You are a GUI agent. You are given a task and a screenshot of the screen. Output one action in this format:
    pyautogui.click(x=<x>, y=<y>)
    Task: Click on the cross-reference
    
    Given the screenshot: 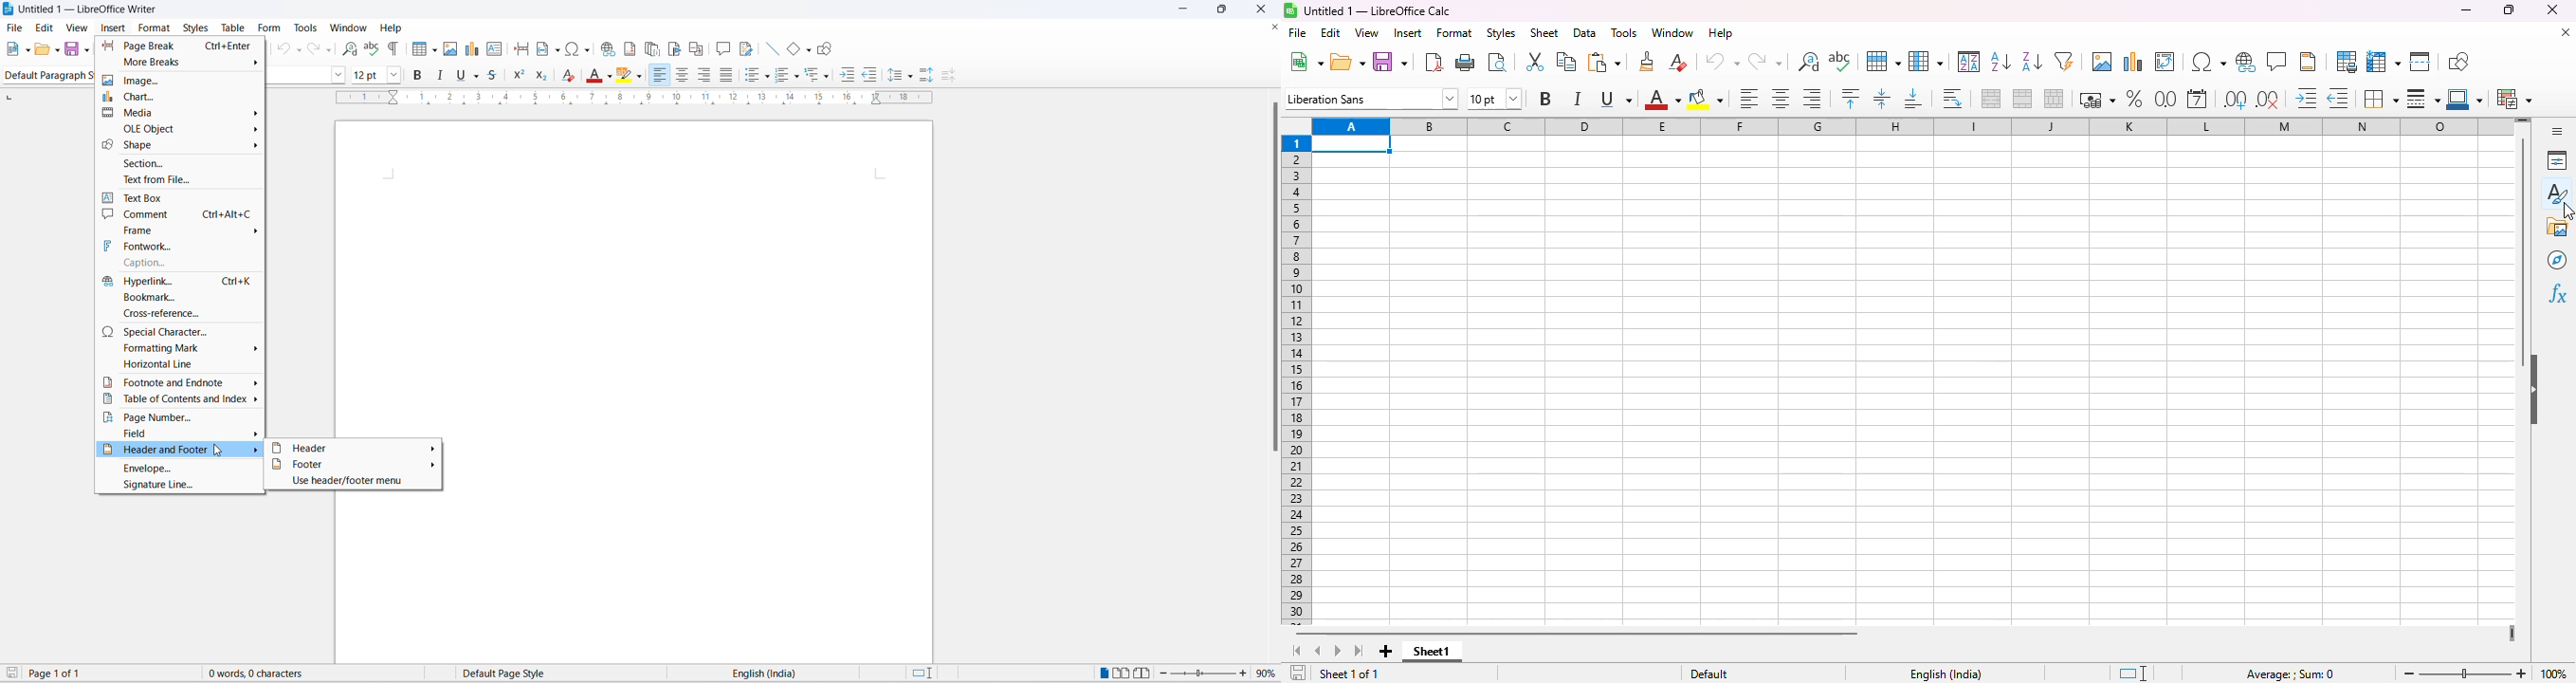 What is the action you would take?
    pyautogui.click(x=176, y=313)
    